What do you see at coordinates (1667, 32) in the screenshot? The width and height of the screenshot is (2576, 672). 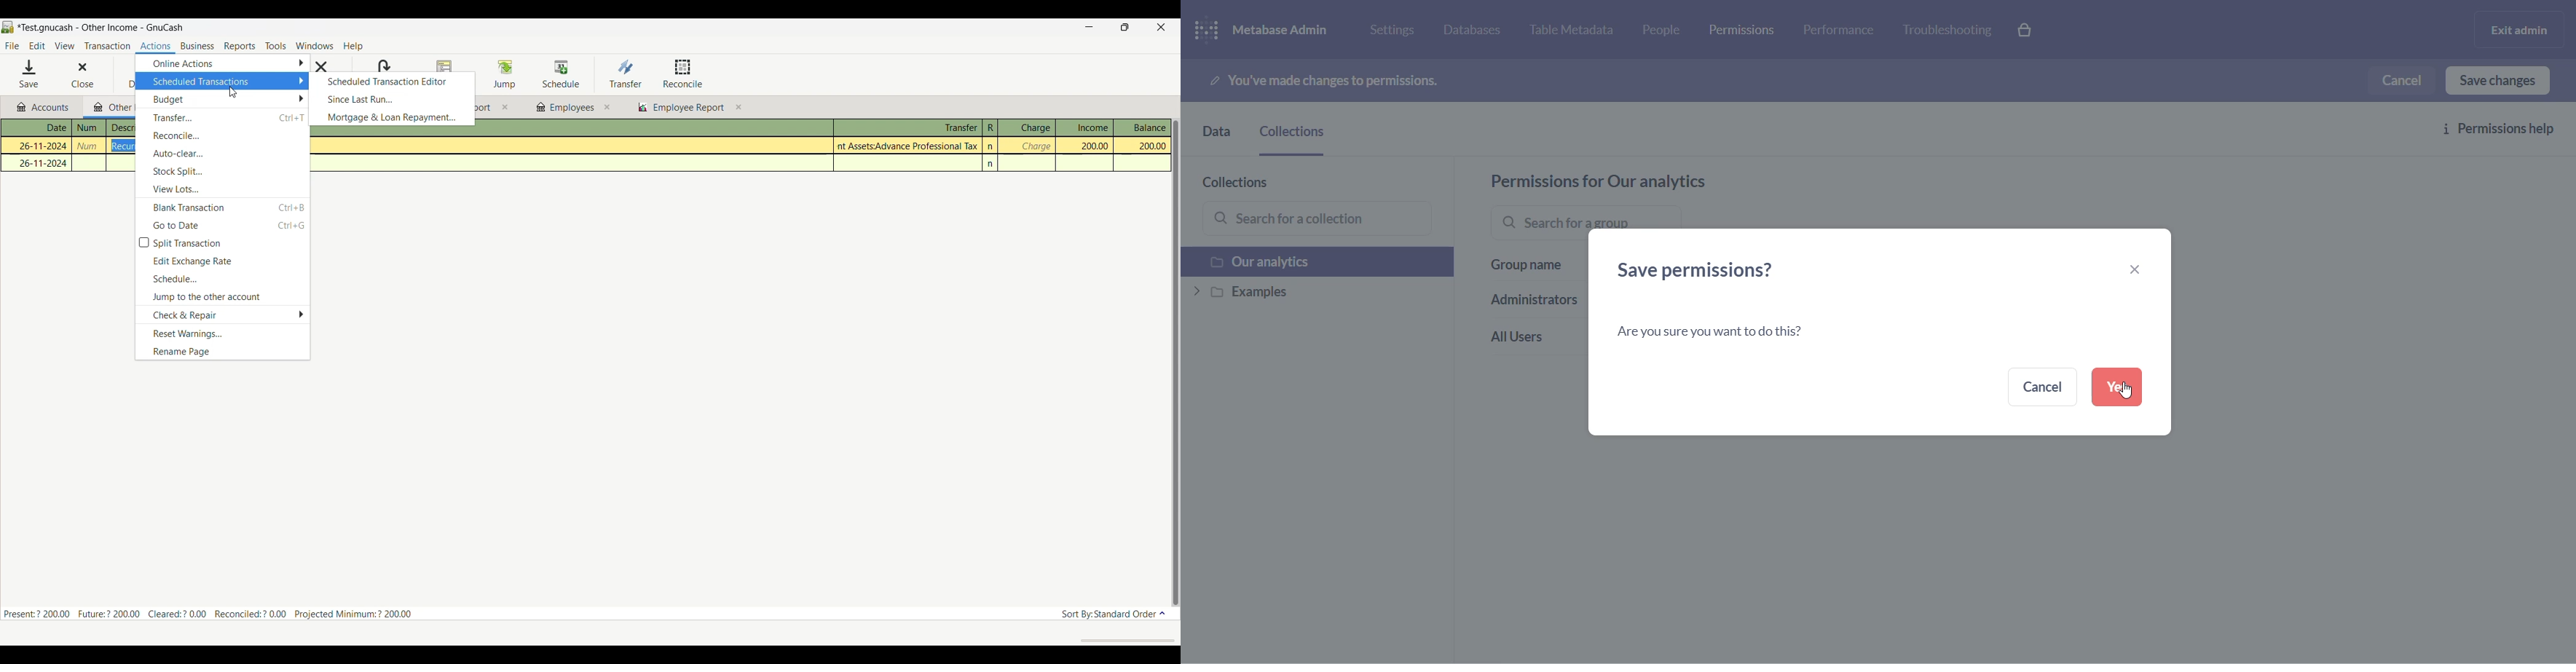 I see `people` at bounding box center [1667, 32].